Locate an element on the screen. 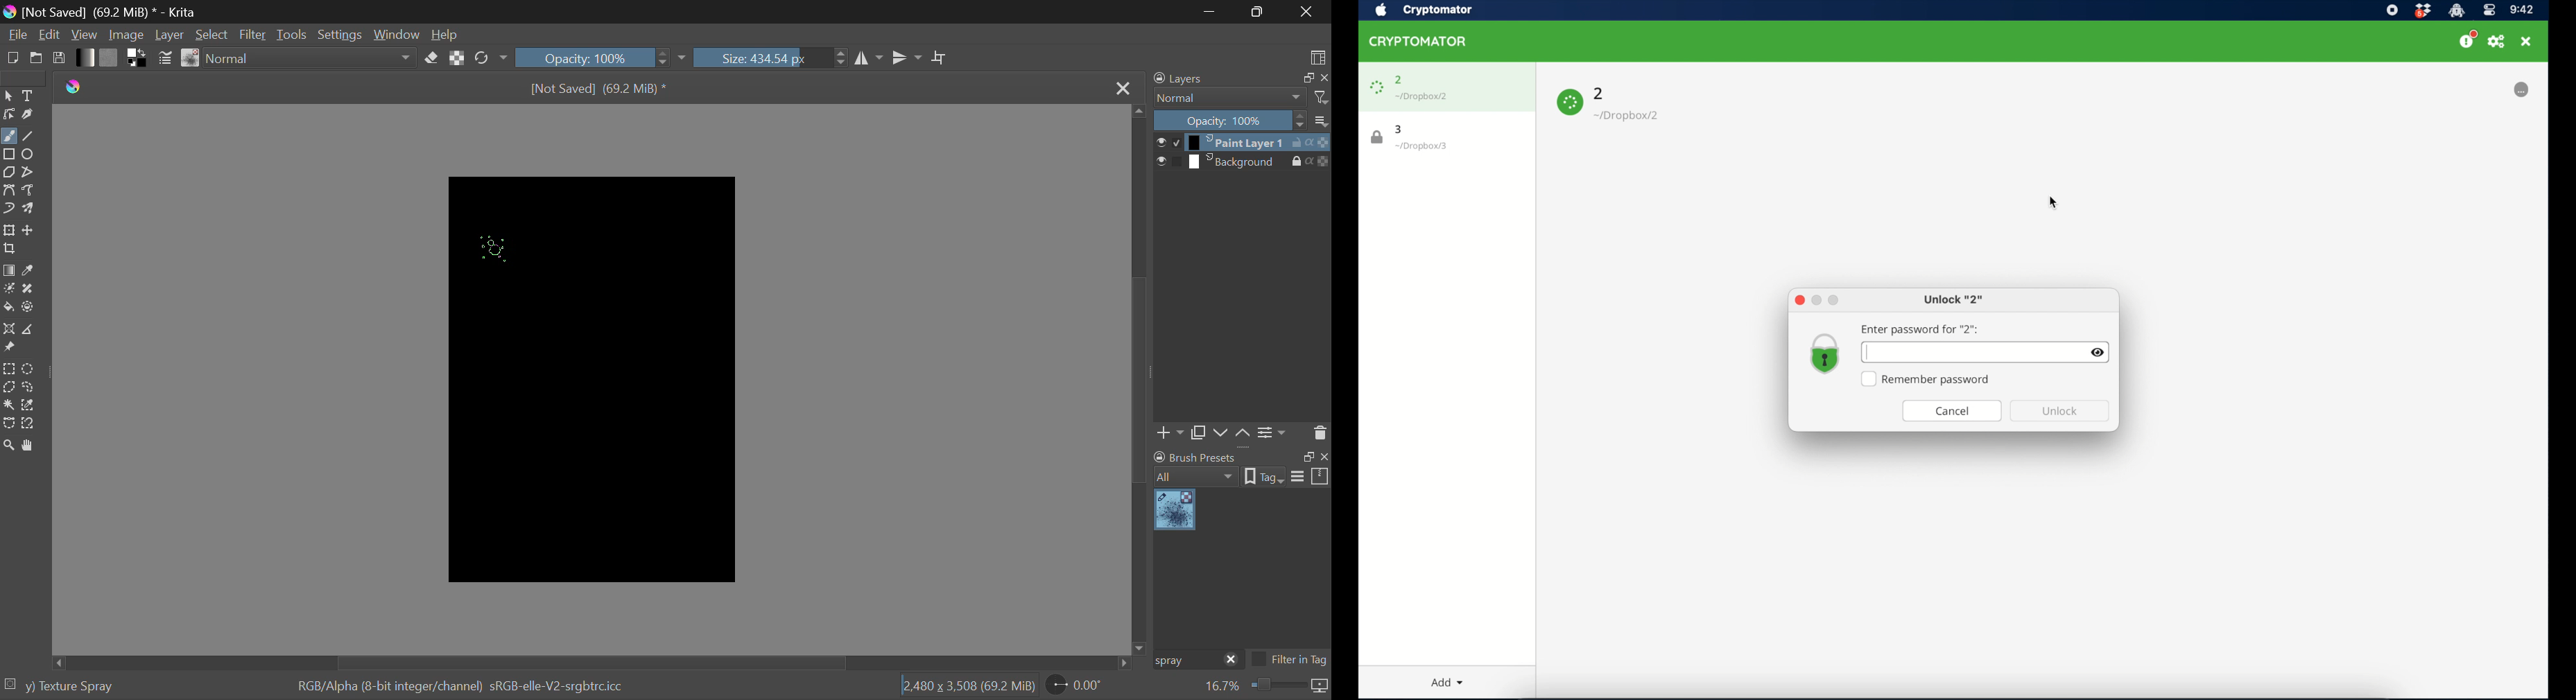  layer 2 is located at coordinates (1237, 162).